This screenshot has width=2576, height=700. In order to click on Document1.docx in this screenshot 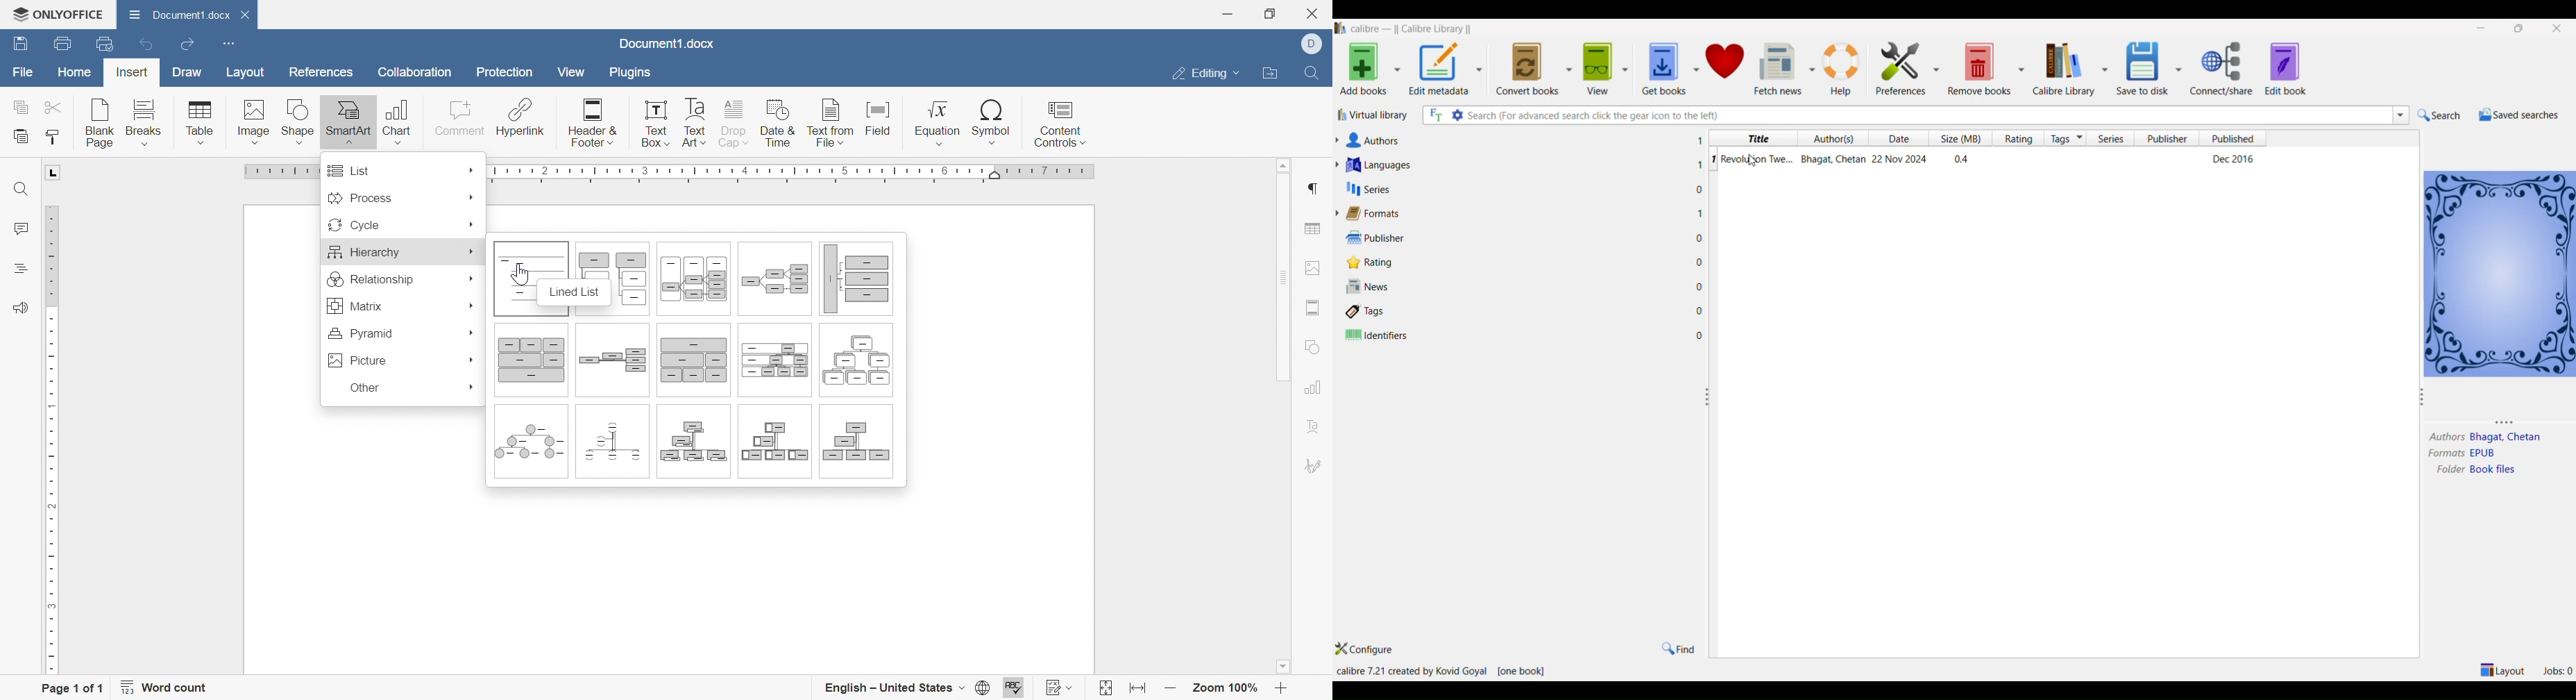, I will do `click(182, 17)`.